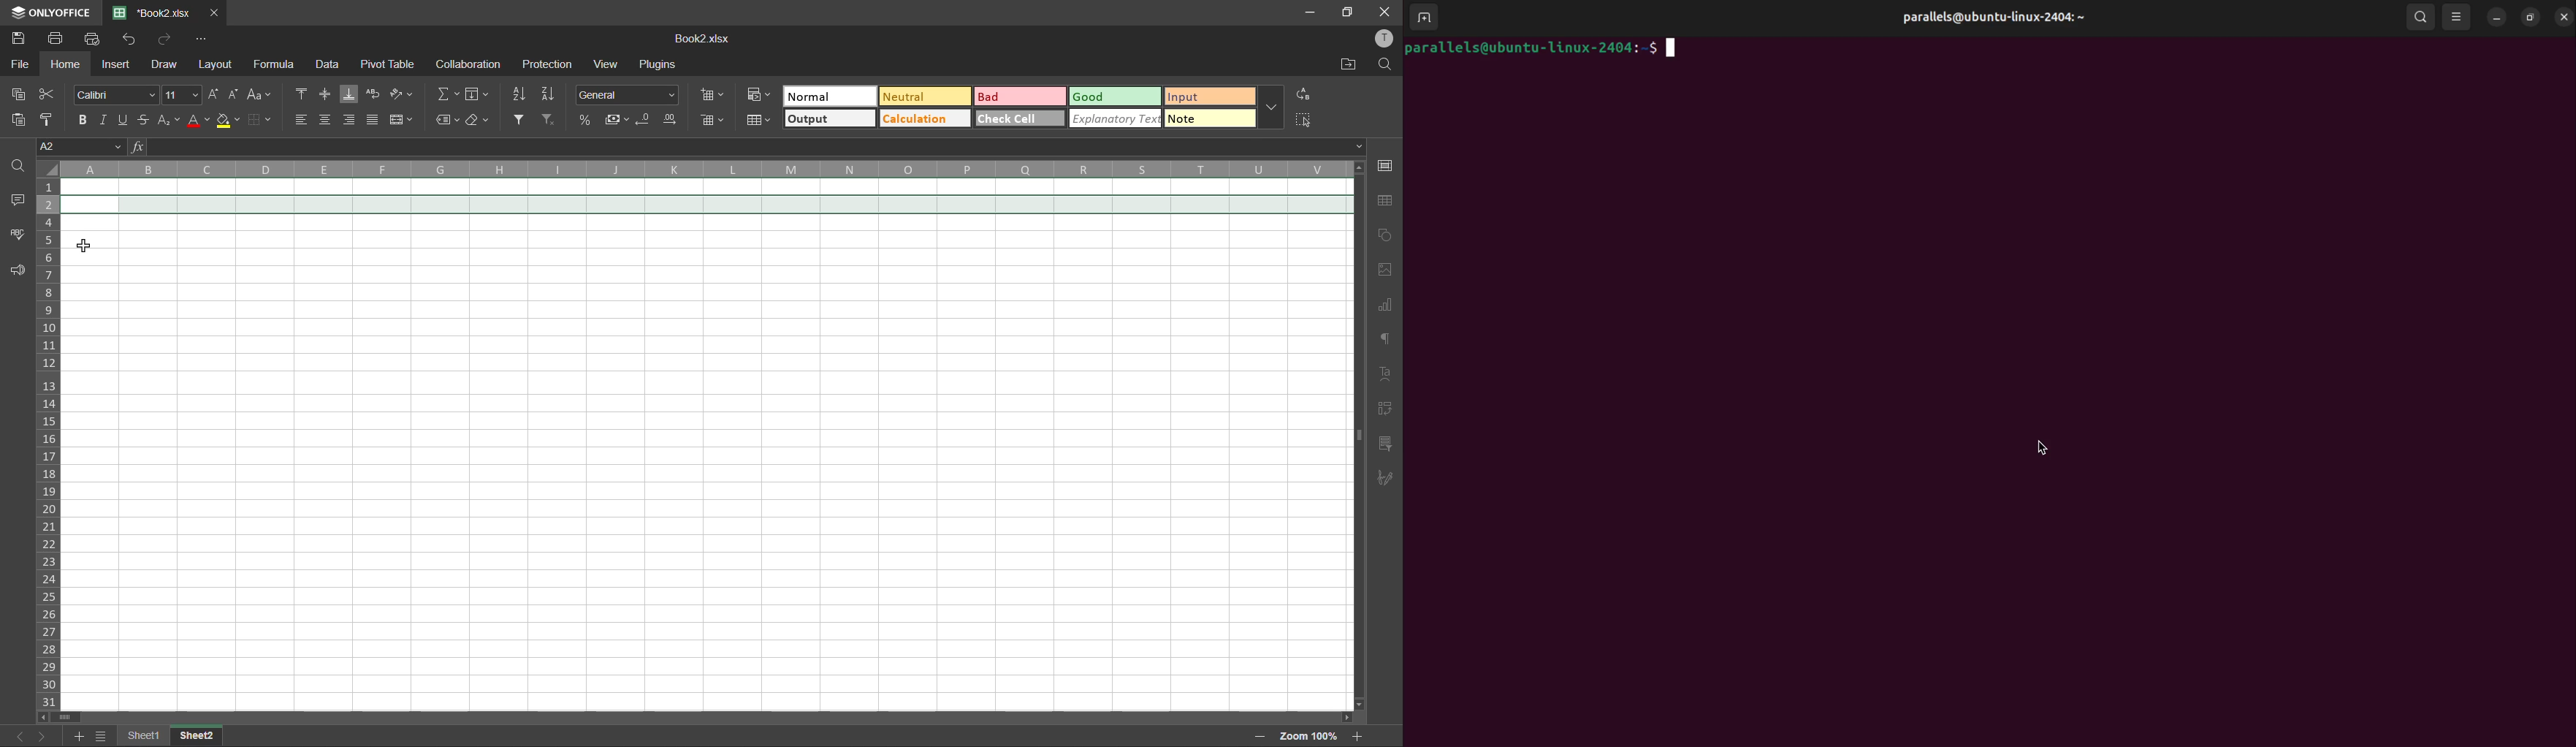 The width and height of the screenshot is (2576, 756). Describe the element at coordinates (327, 64) in the screenshot. I see `data` at that location.